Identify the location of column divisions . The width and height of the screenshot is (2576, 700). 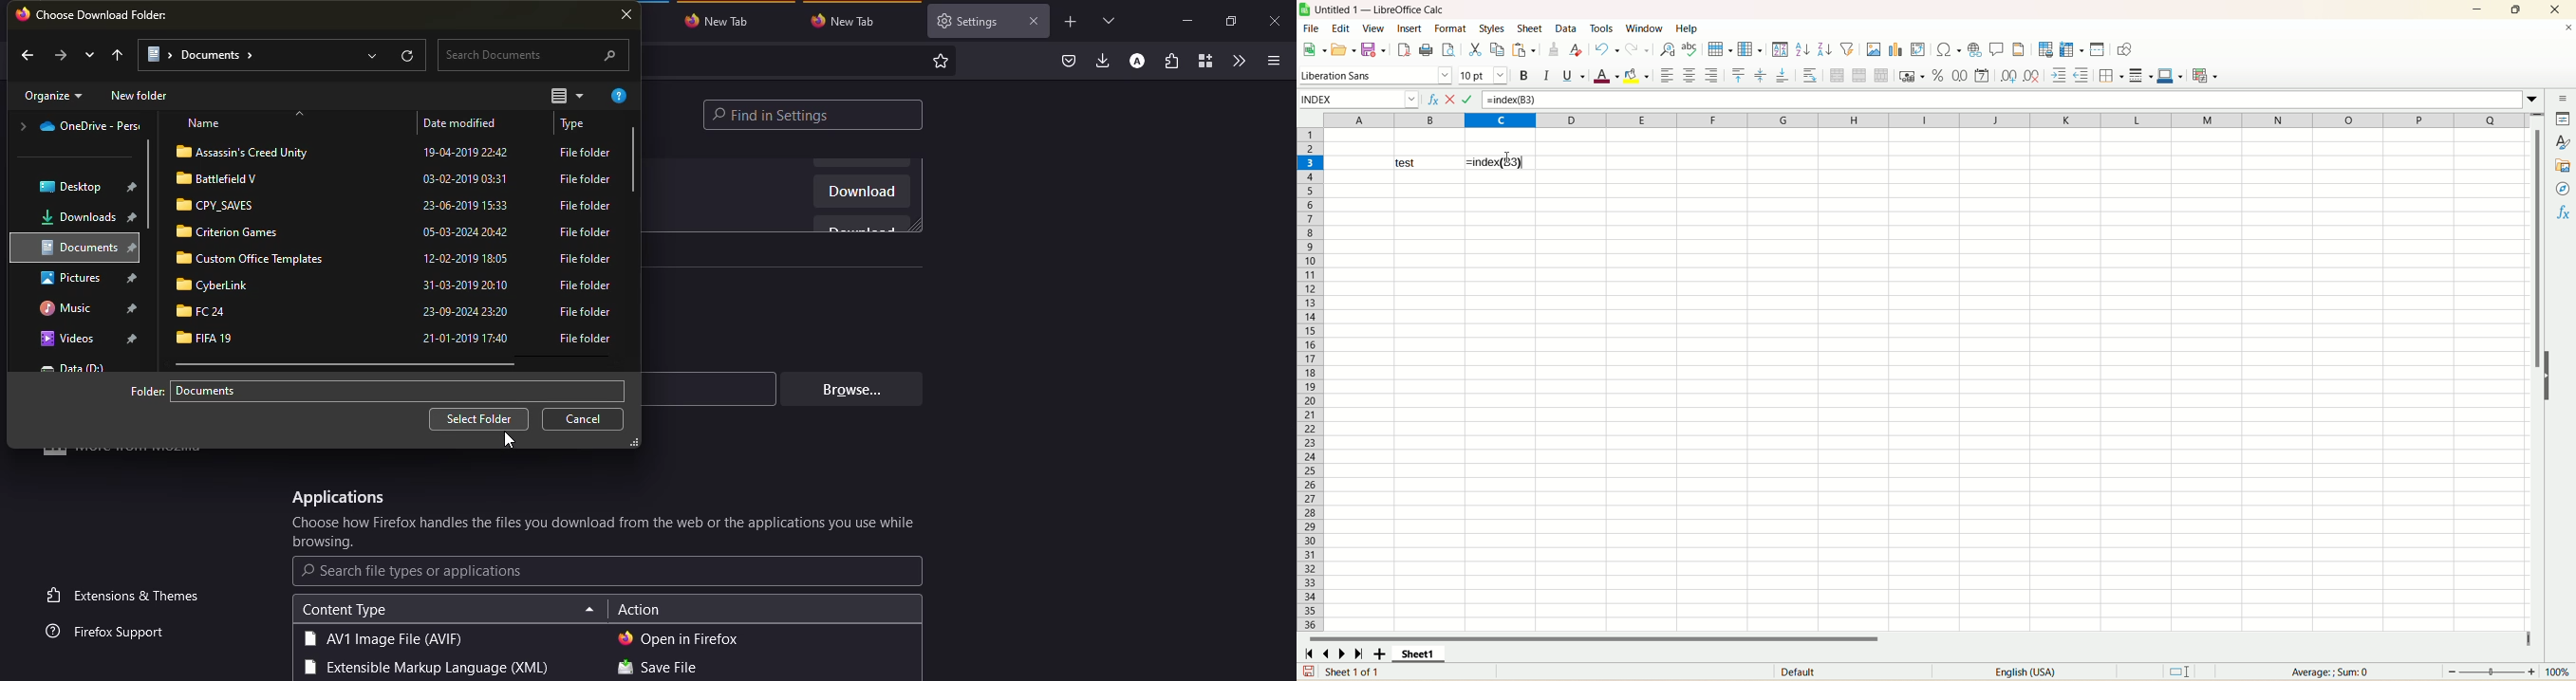
(2034, 120).